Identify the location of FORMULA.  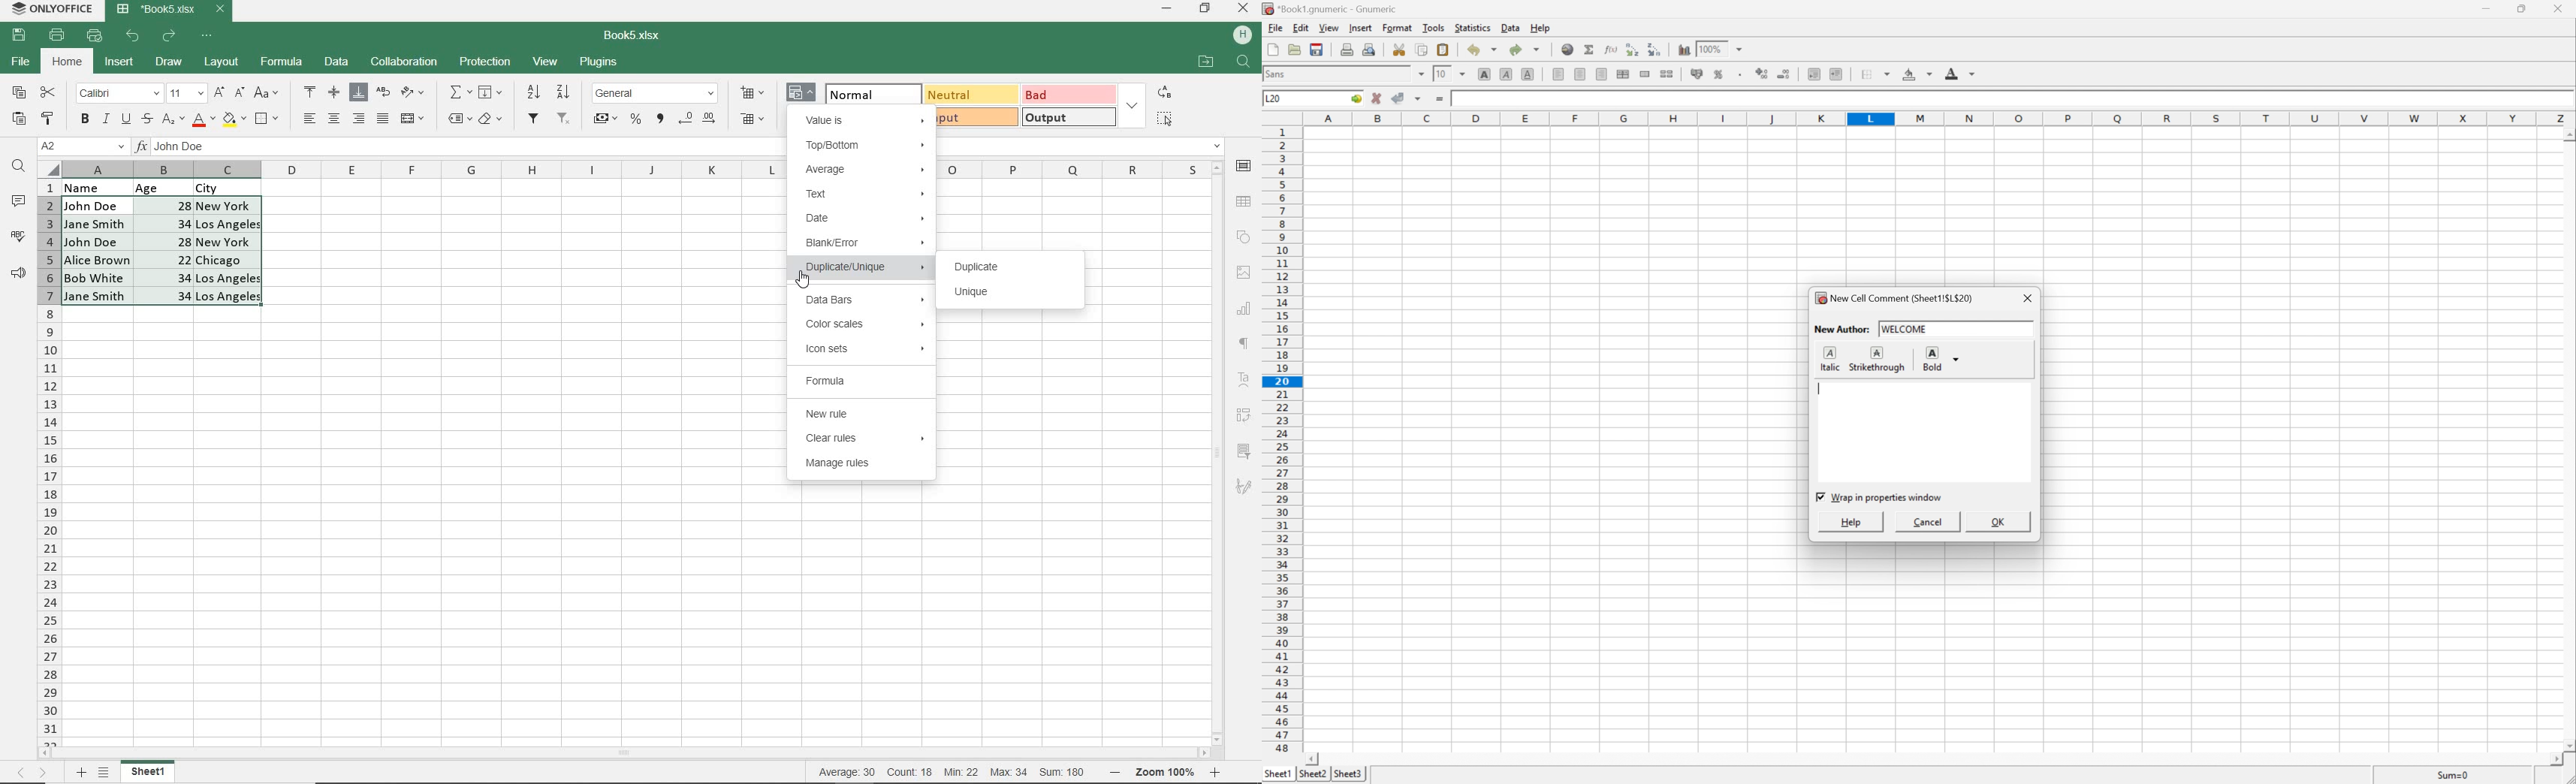
(282, 62).